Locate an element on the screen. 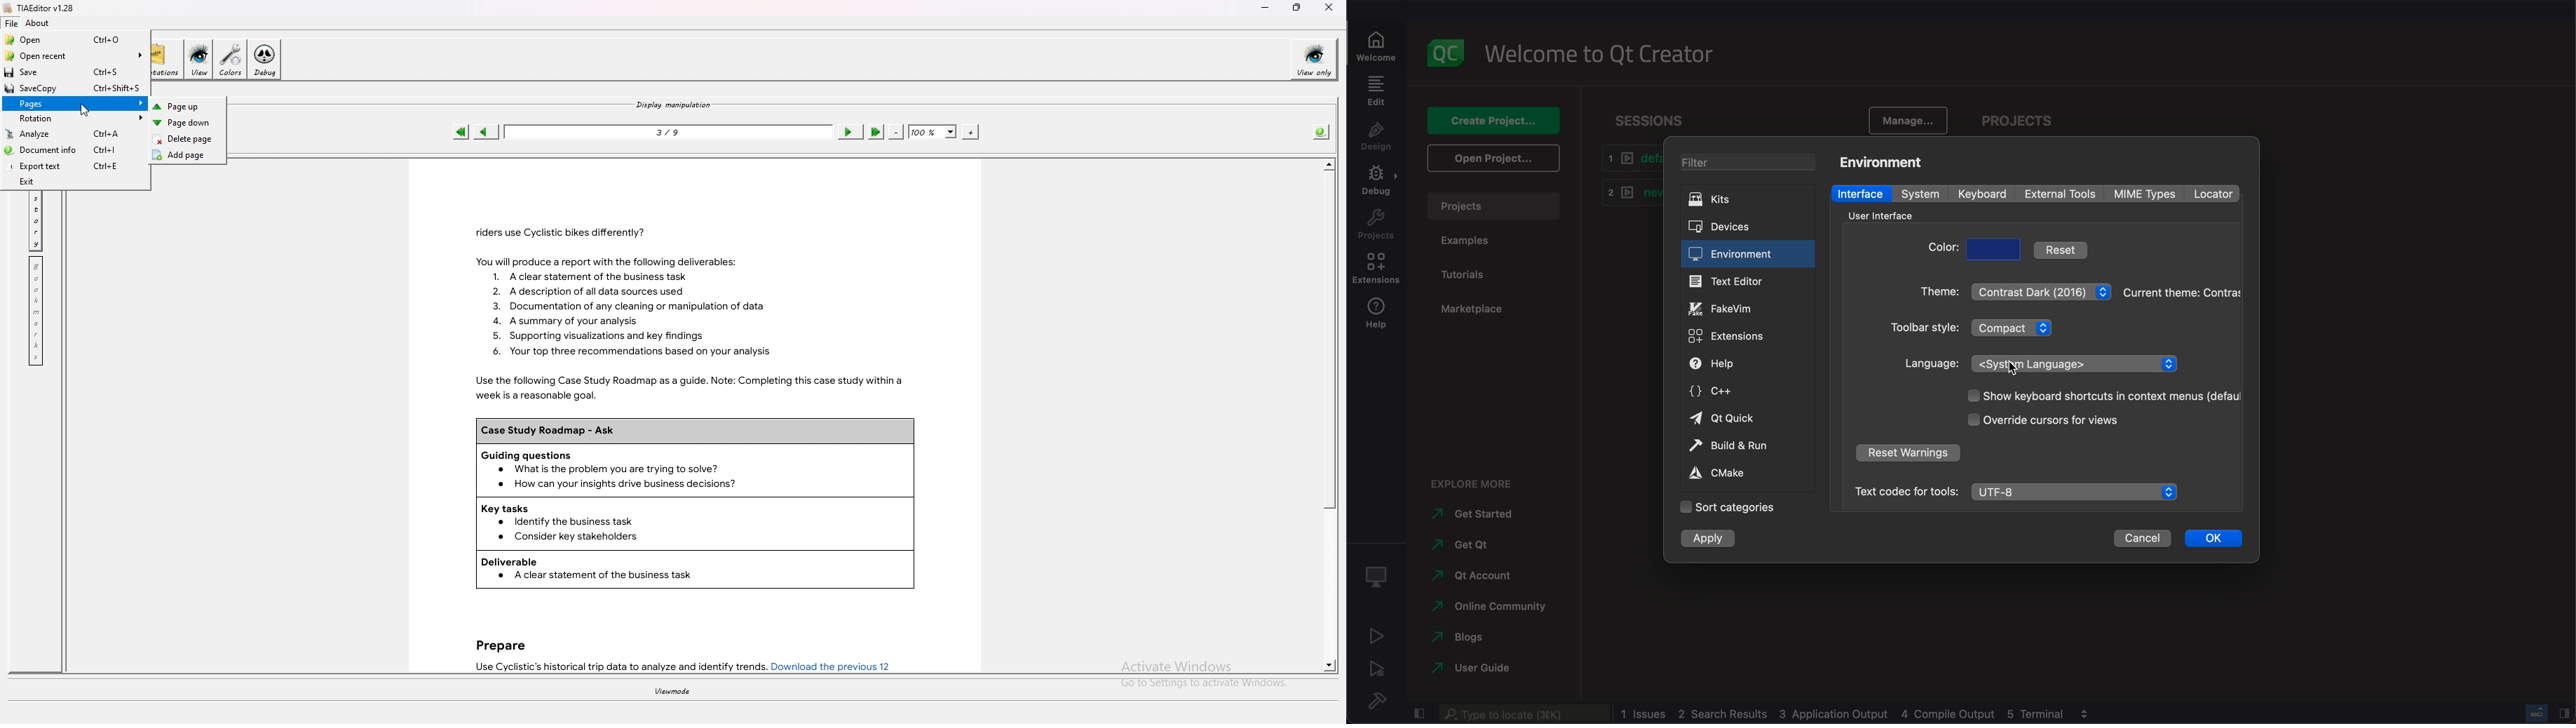 The image size is (2576, 728). toolbar style menu is located at coordinates (2011, 327).